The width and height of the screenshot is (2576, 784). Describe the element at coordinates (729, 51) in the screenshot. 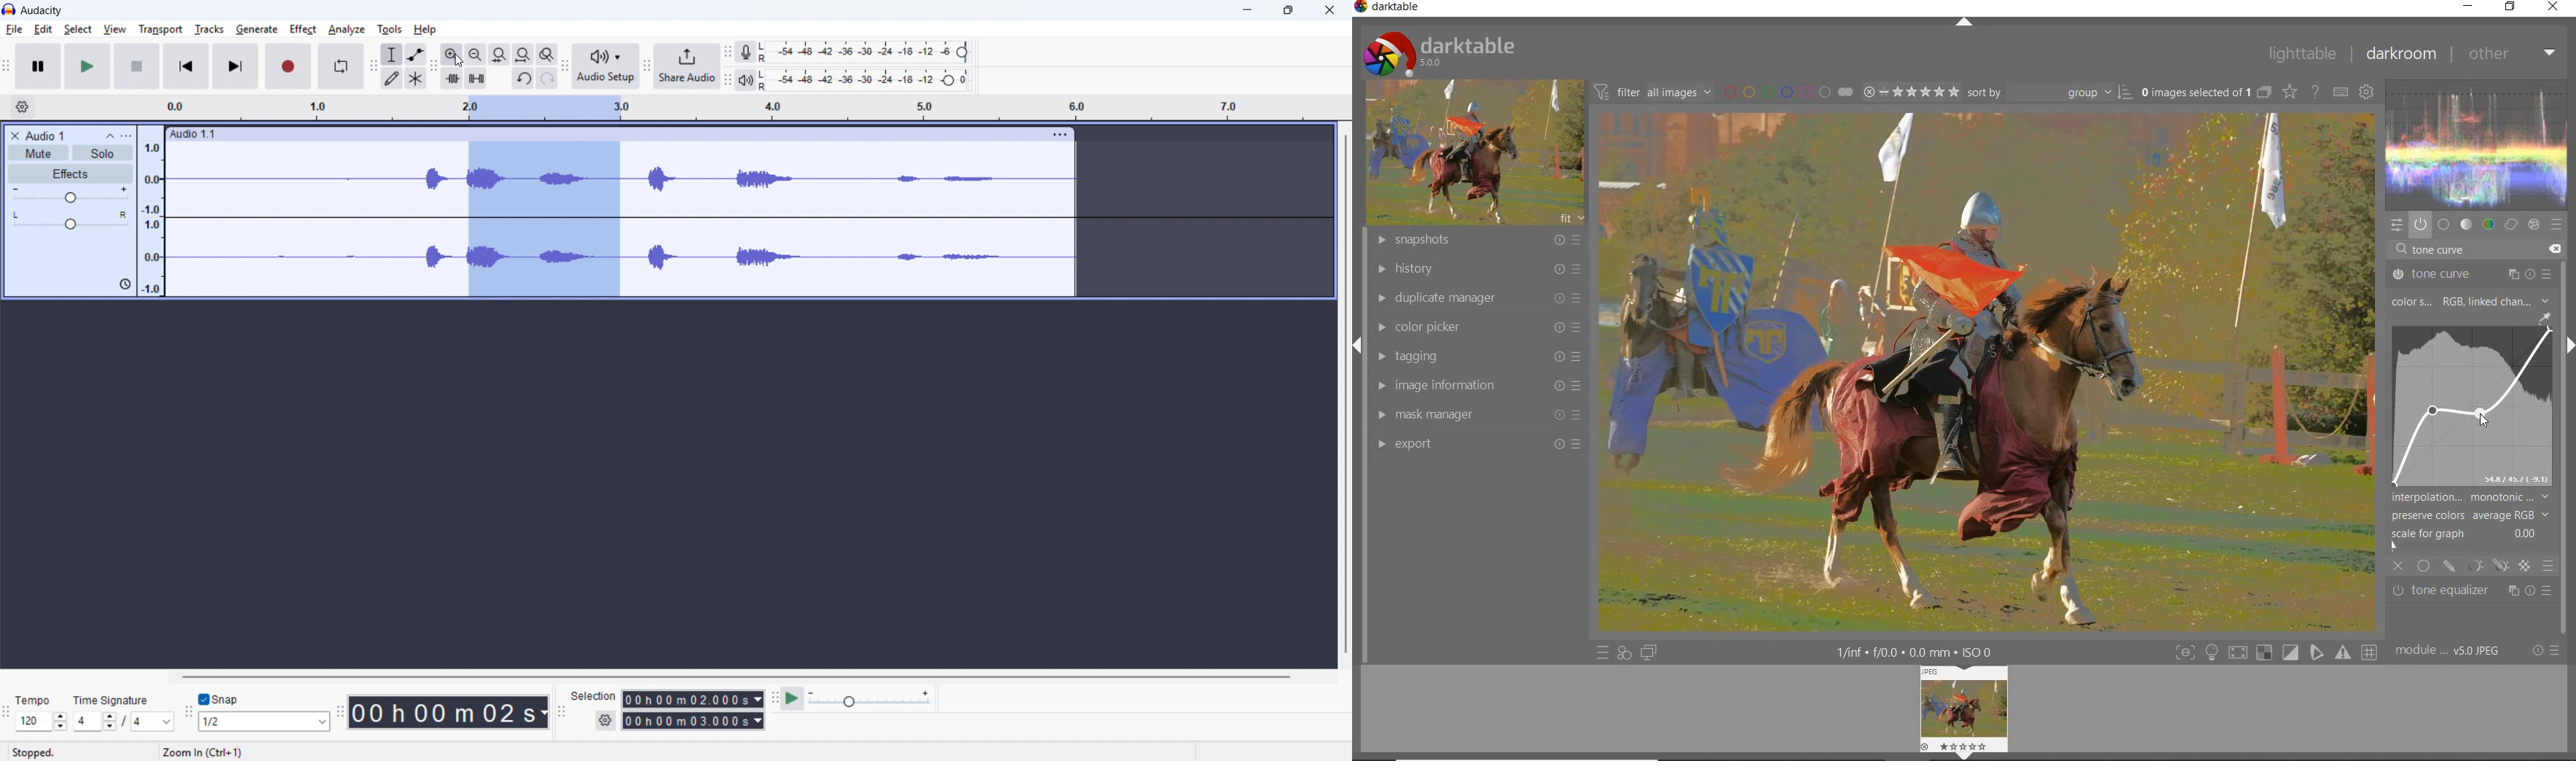

I see `recording metre toolbar` at that location.